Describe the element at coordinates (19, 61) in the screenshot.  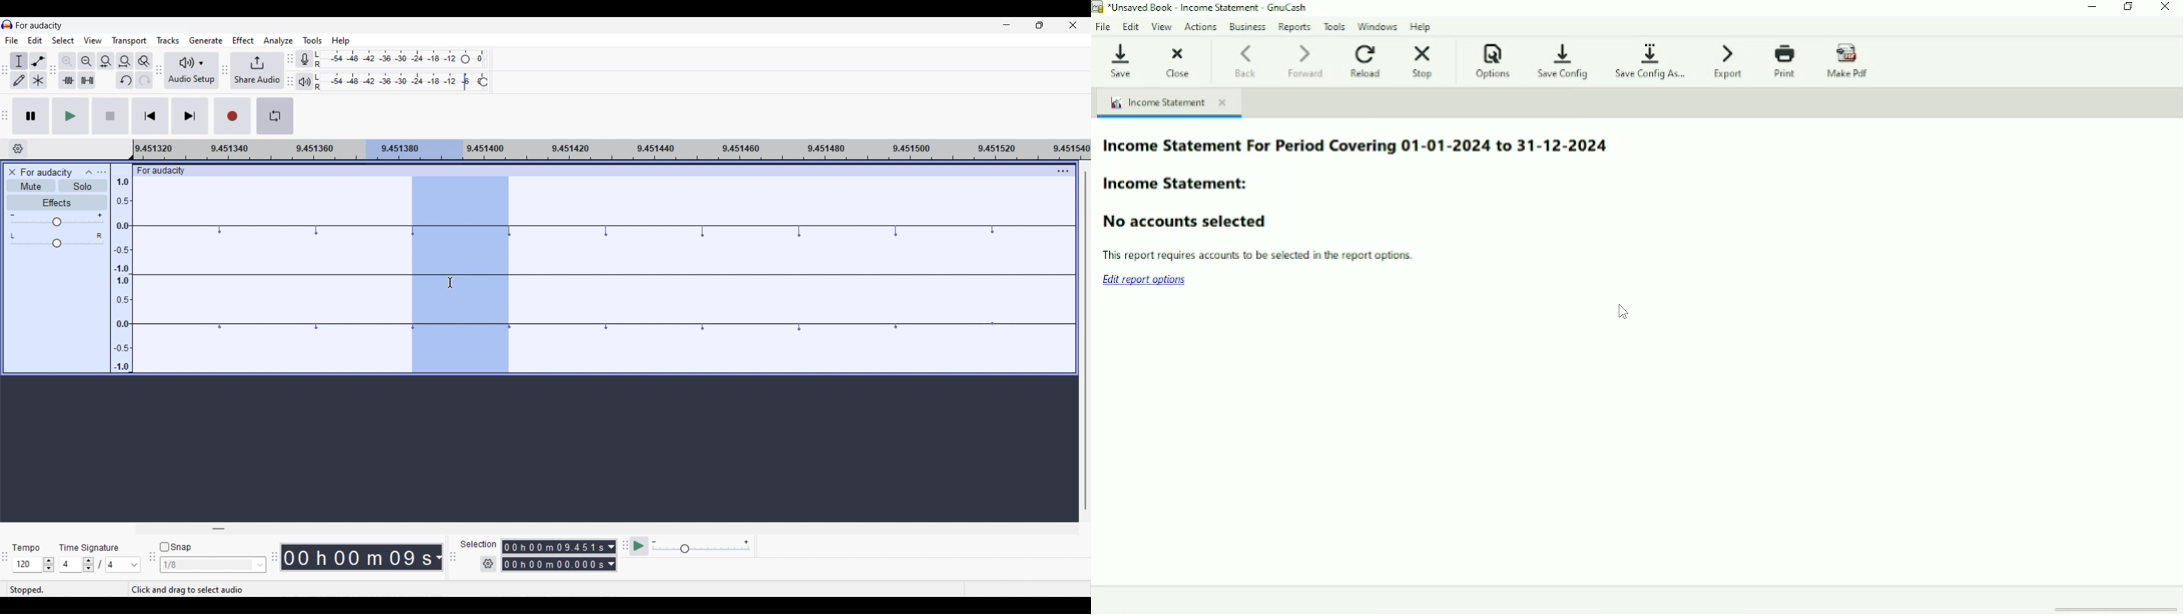
I see `Selection tool` at that location.